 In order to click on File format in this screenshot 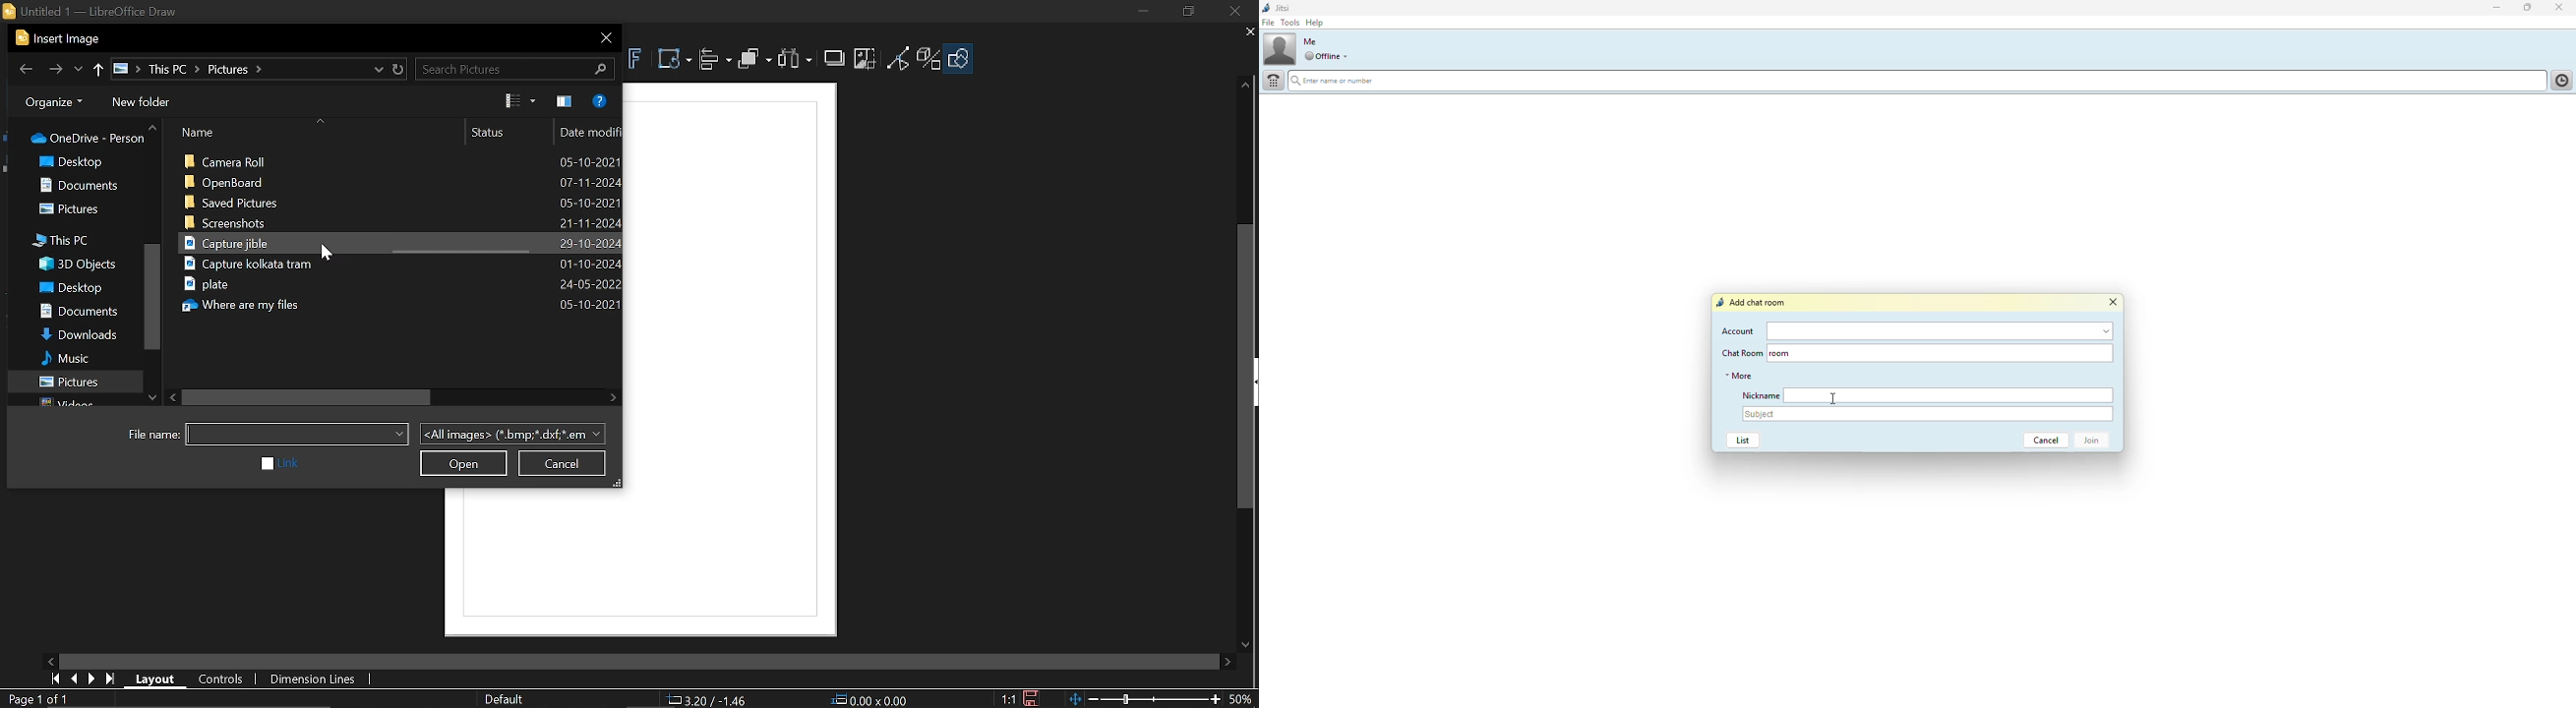, I will do `click(513, 433)`.